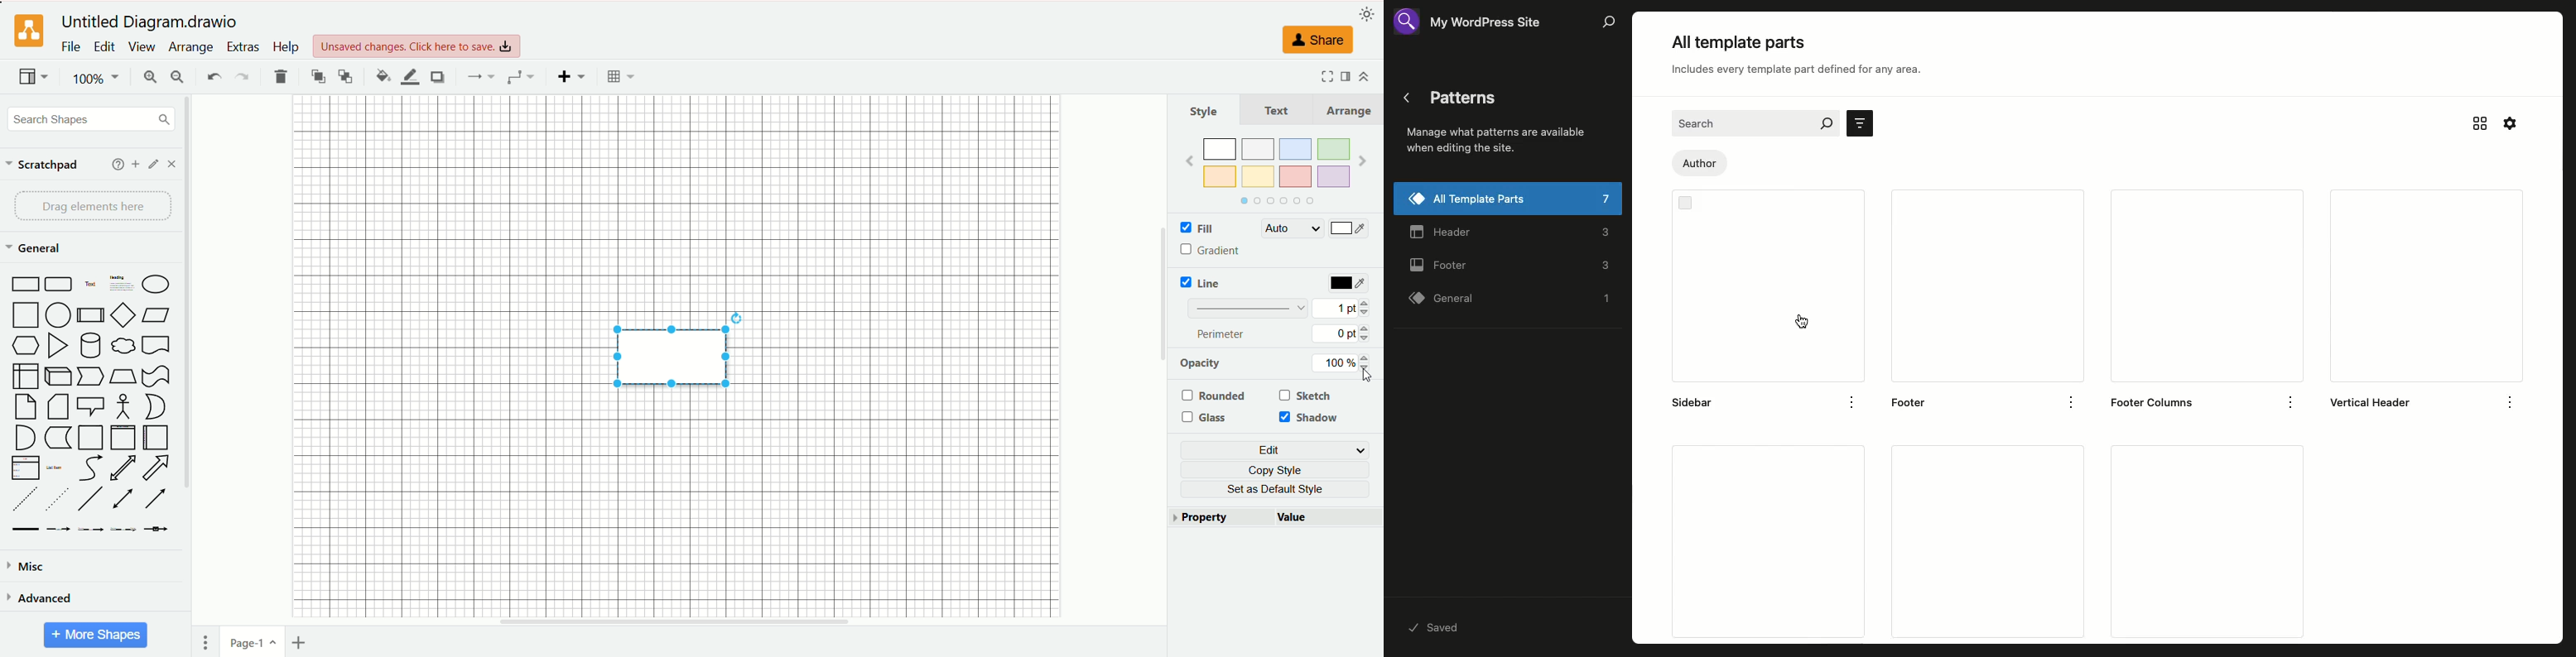 This screenshot has width=2576, height=672. I want to click on add, so click(136, 164).